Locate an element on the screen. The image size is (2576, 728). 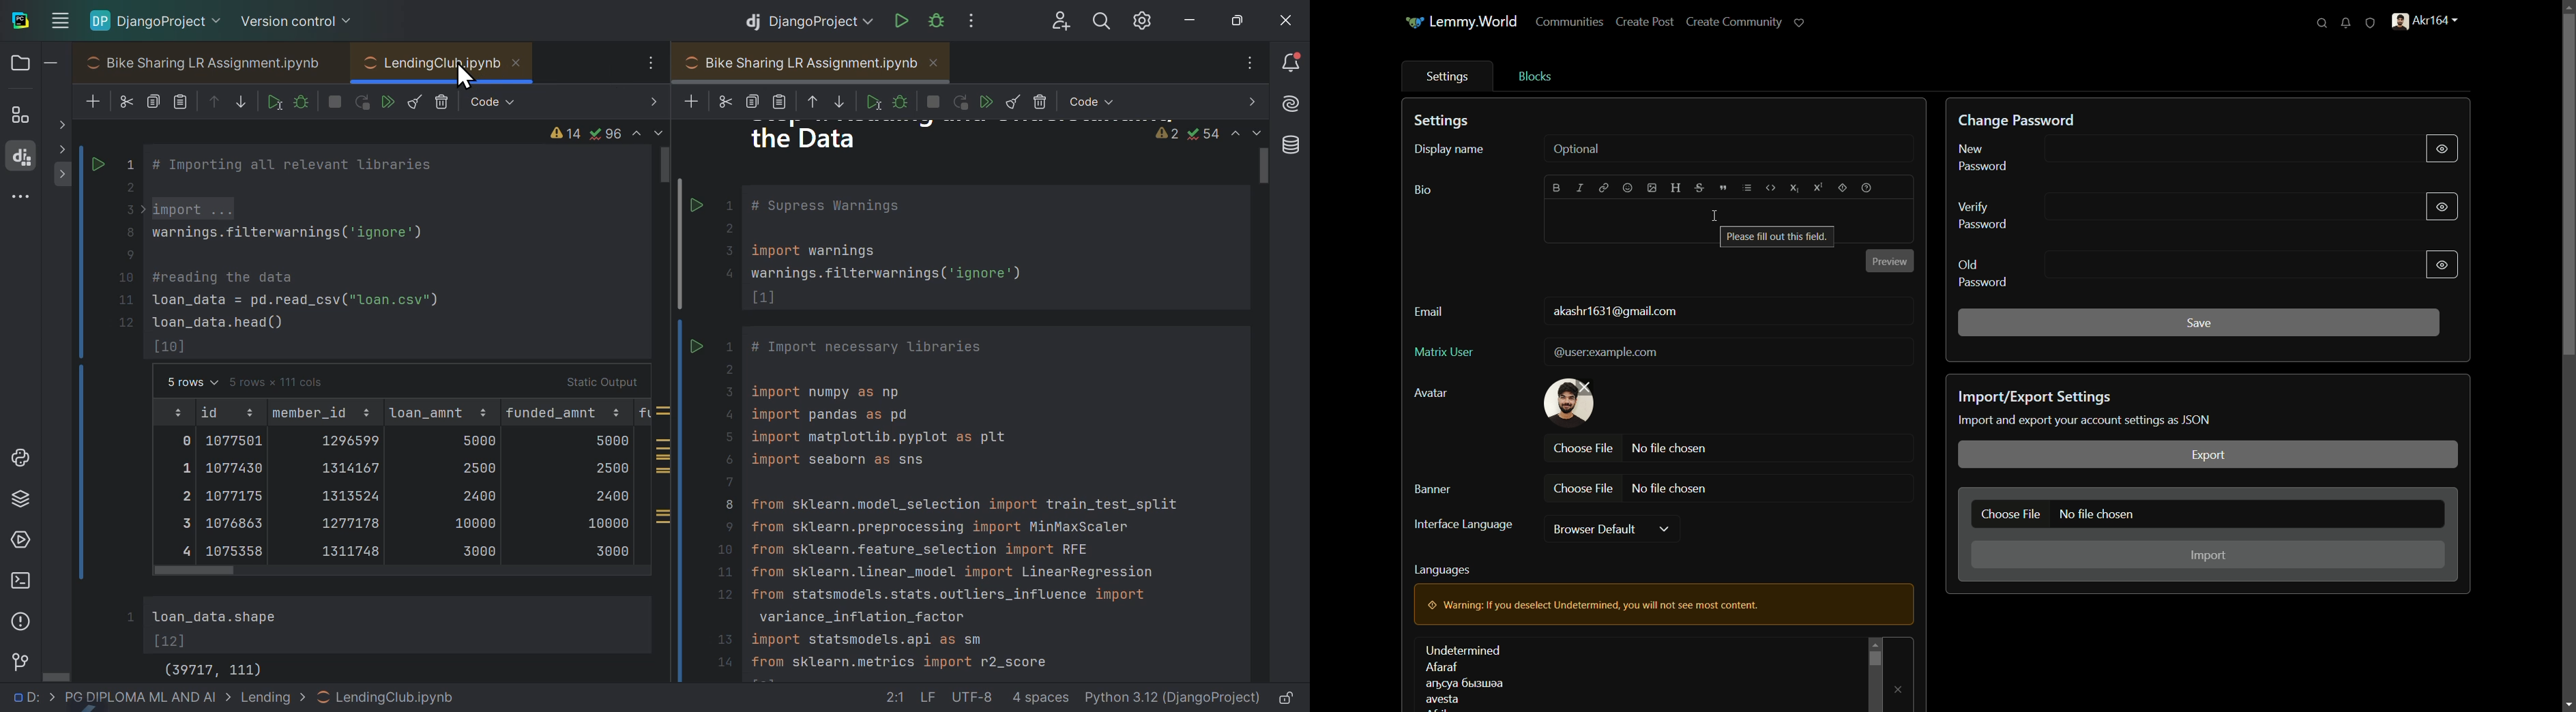
interrupt Kernel is located at coordinates (334, 101).